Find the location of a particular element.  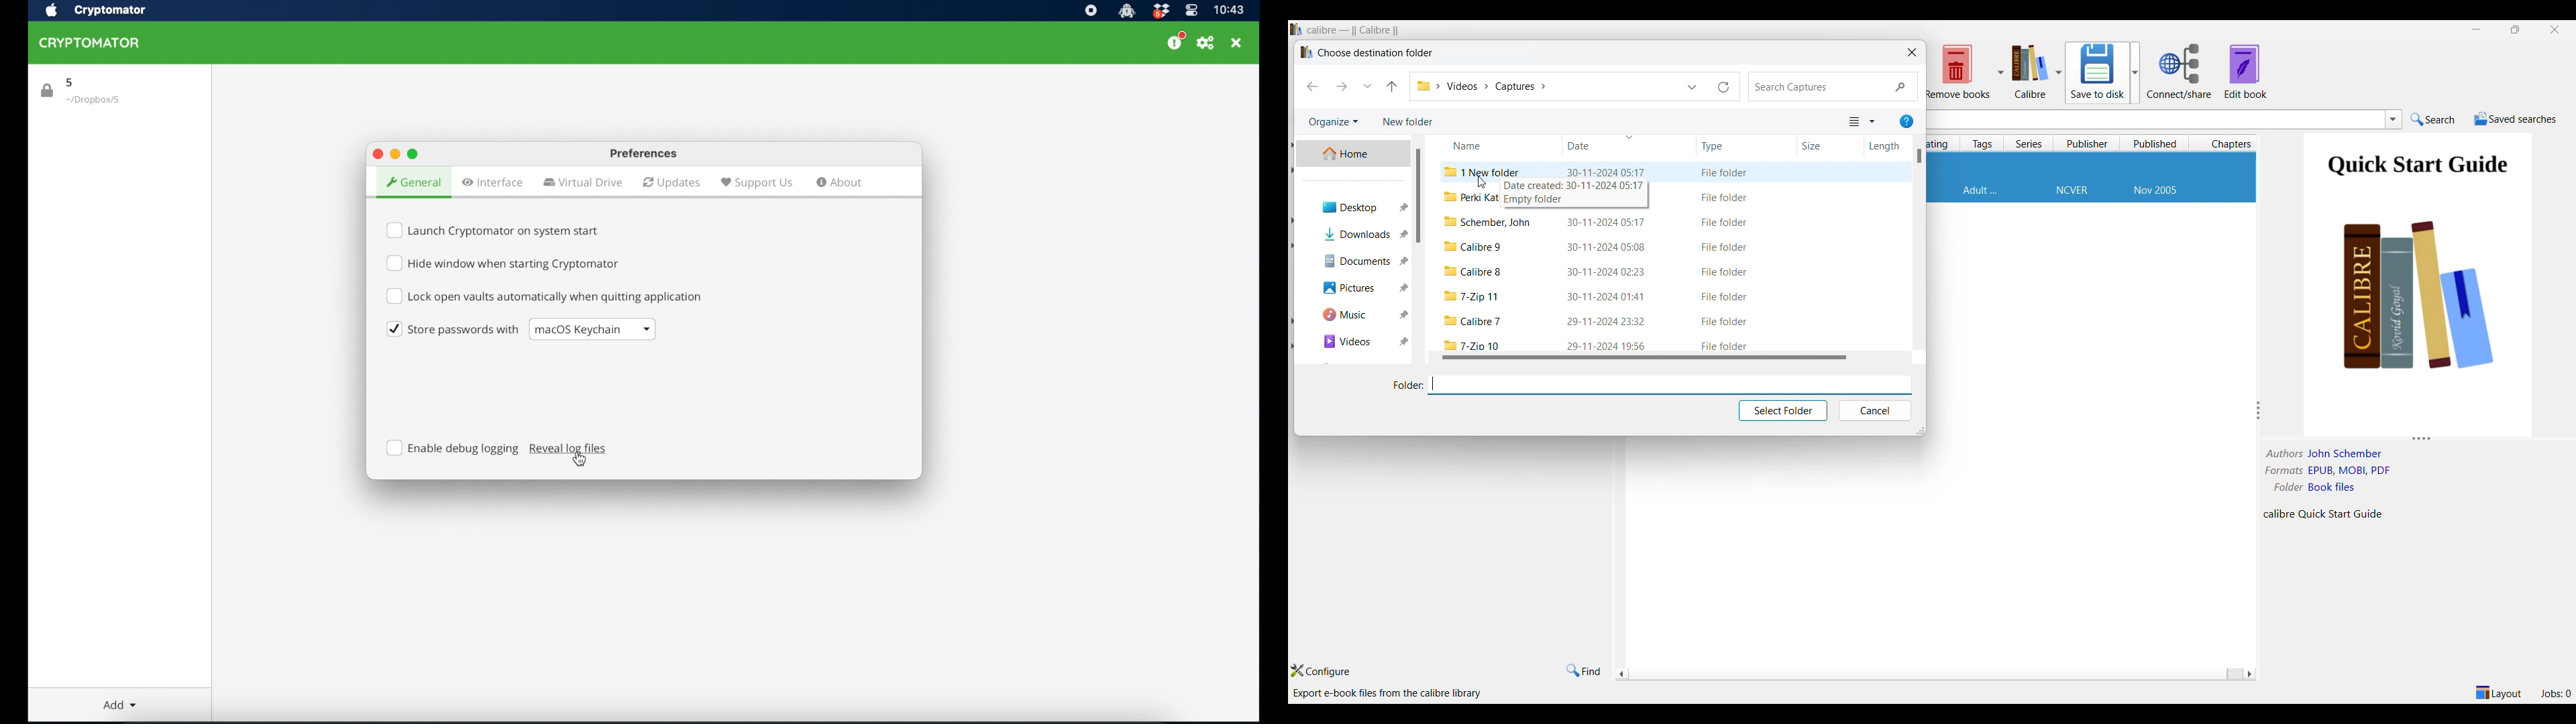

Type in folder name is located at coordinates (1669, 384).